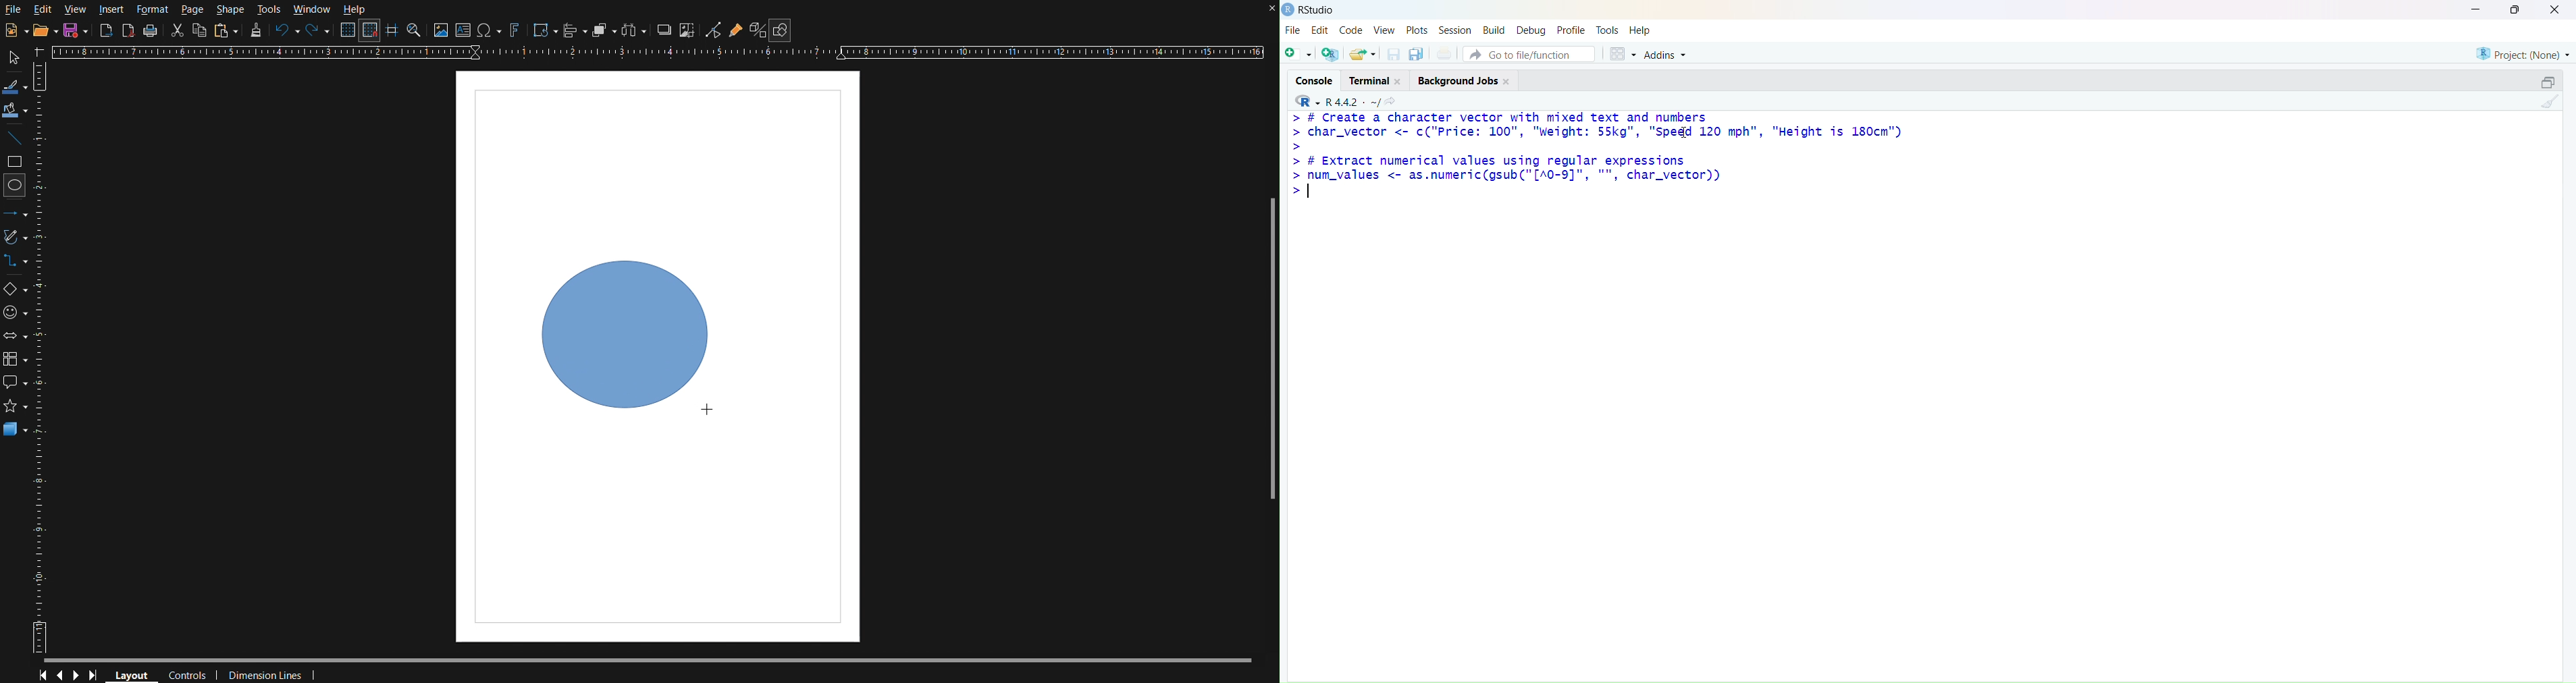  What do you see at coordinates (15, 213) in the screenshot?
I see `Line and Arrows` at bounding box center [15, 213].